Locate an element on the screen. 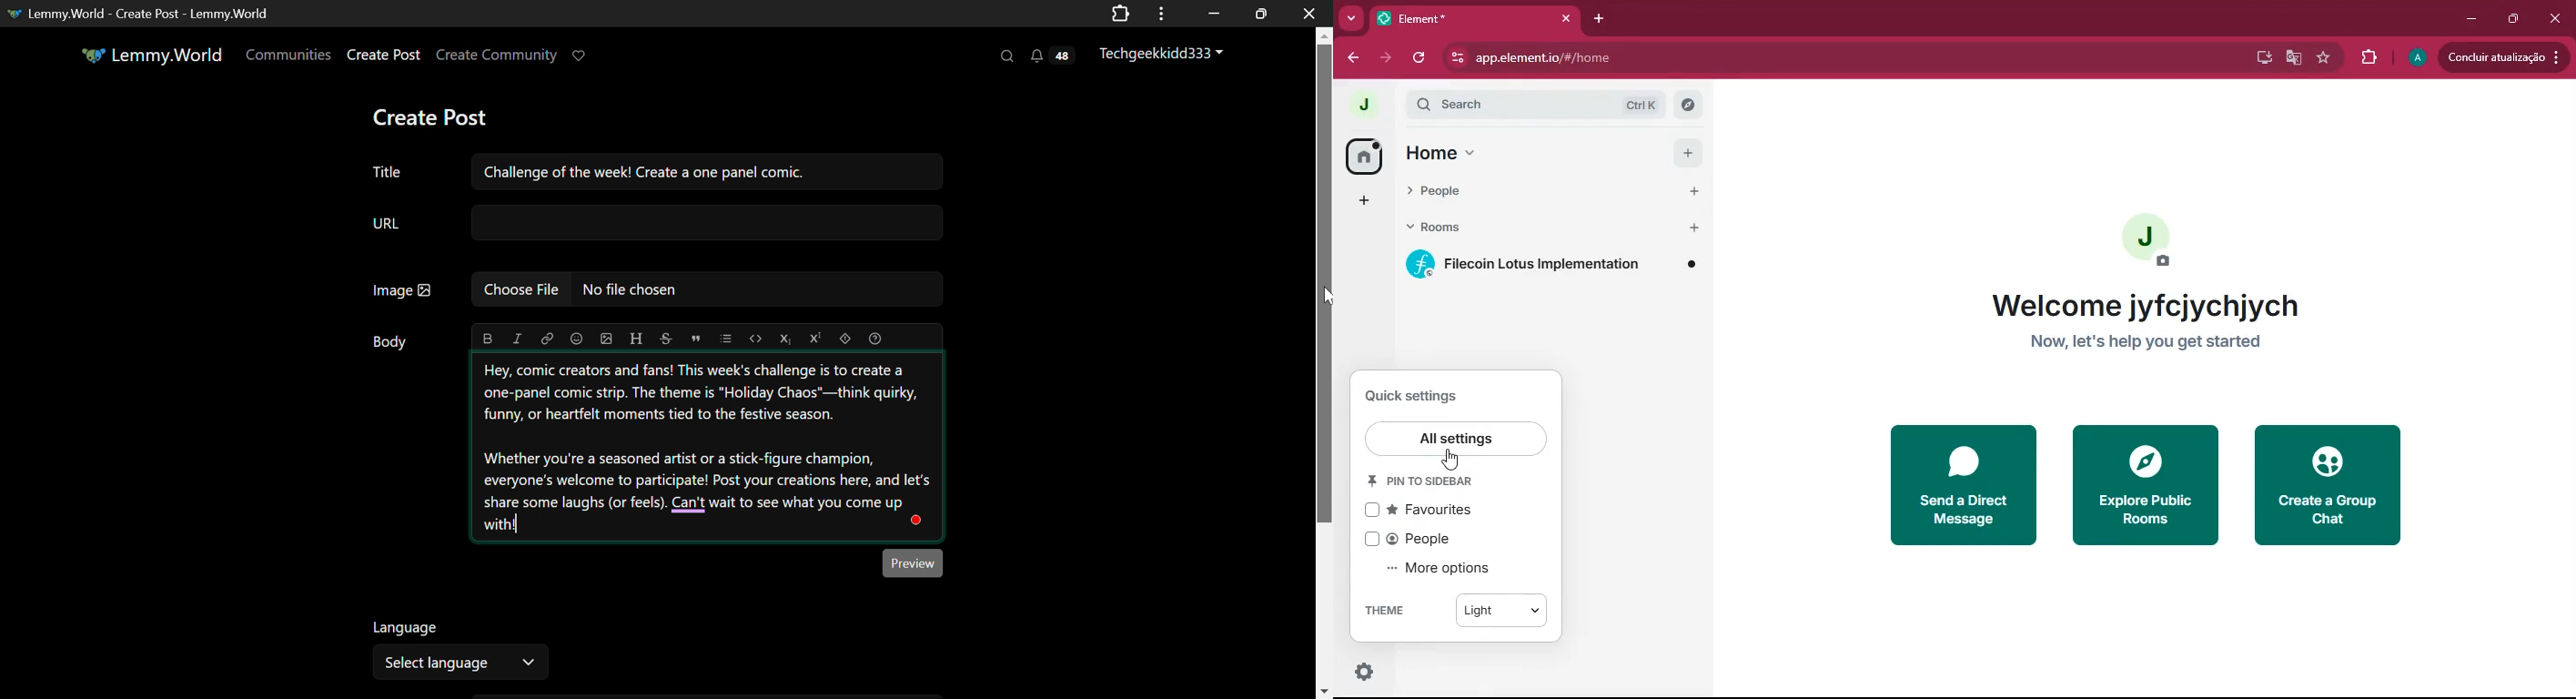 This screenshot has width=2576, height=700. Body is located at coordinates (391, 342).